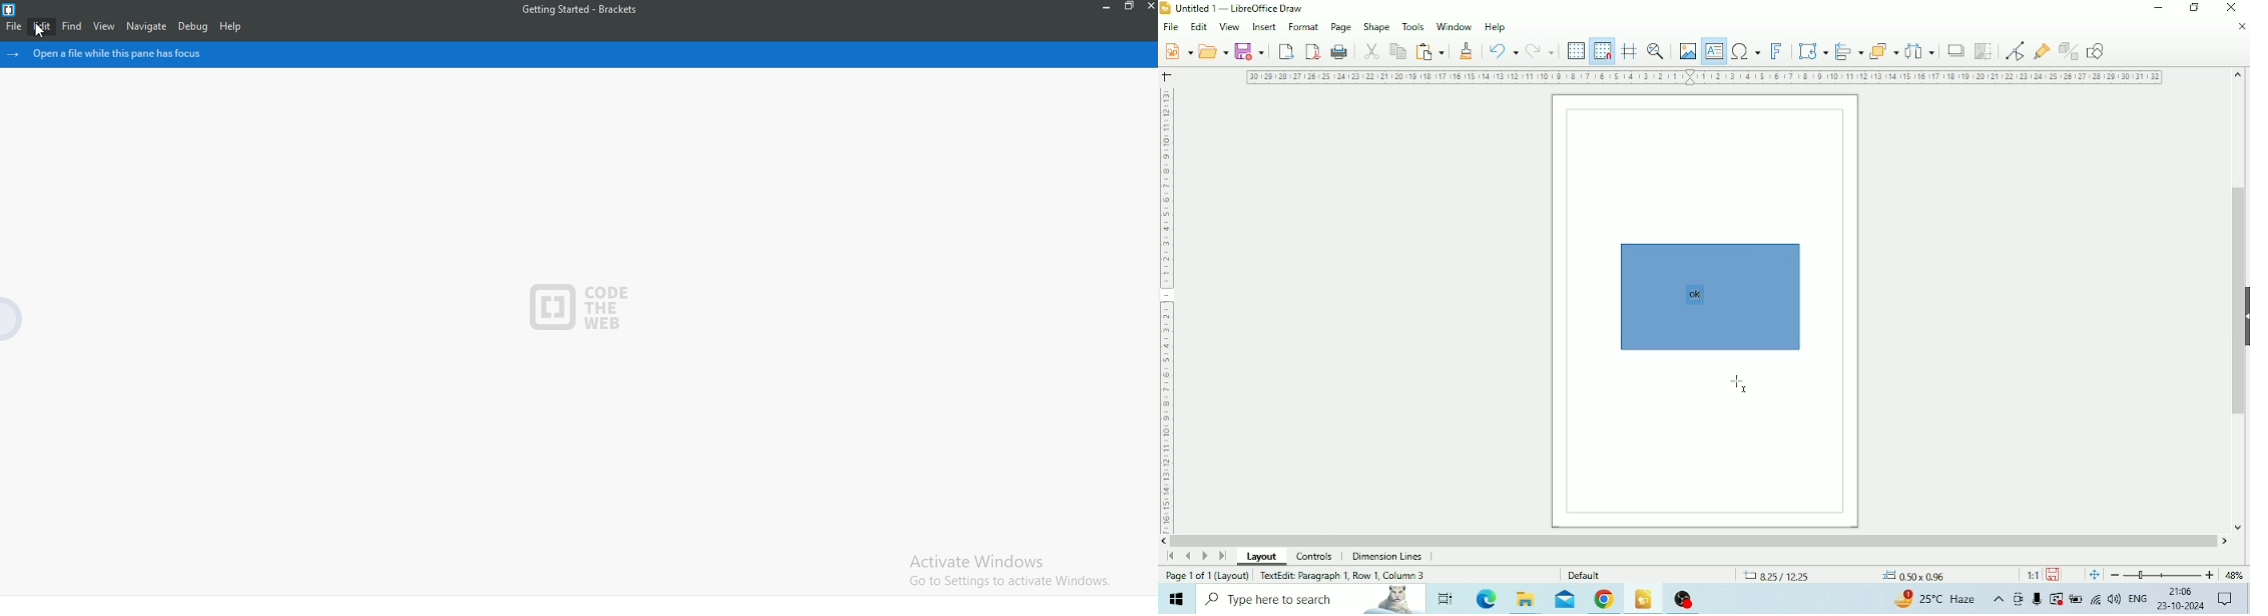  I want to click on File name, so click(1243, 8).